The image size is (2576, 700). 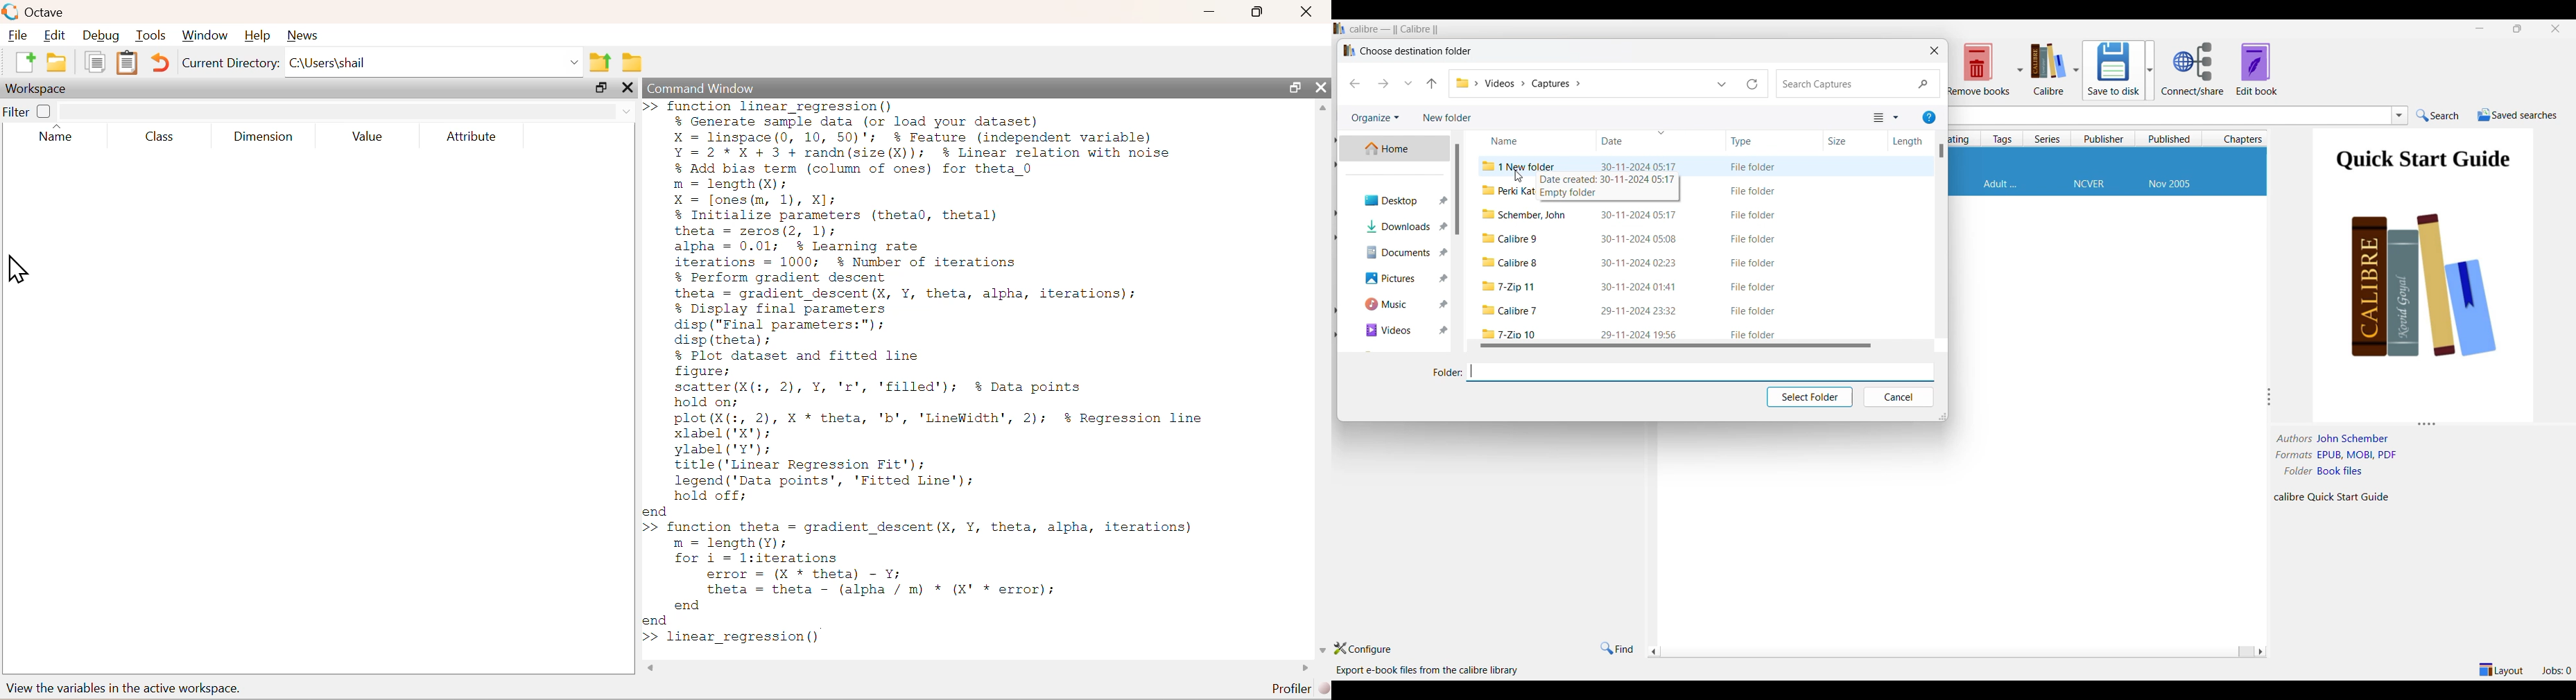 What do you see at coordinates (1512, 288) in the screenshot?
I see `folder` at bounding box center [1512, 288].